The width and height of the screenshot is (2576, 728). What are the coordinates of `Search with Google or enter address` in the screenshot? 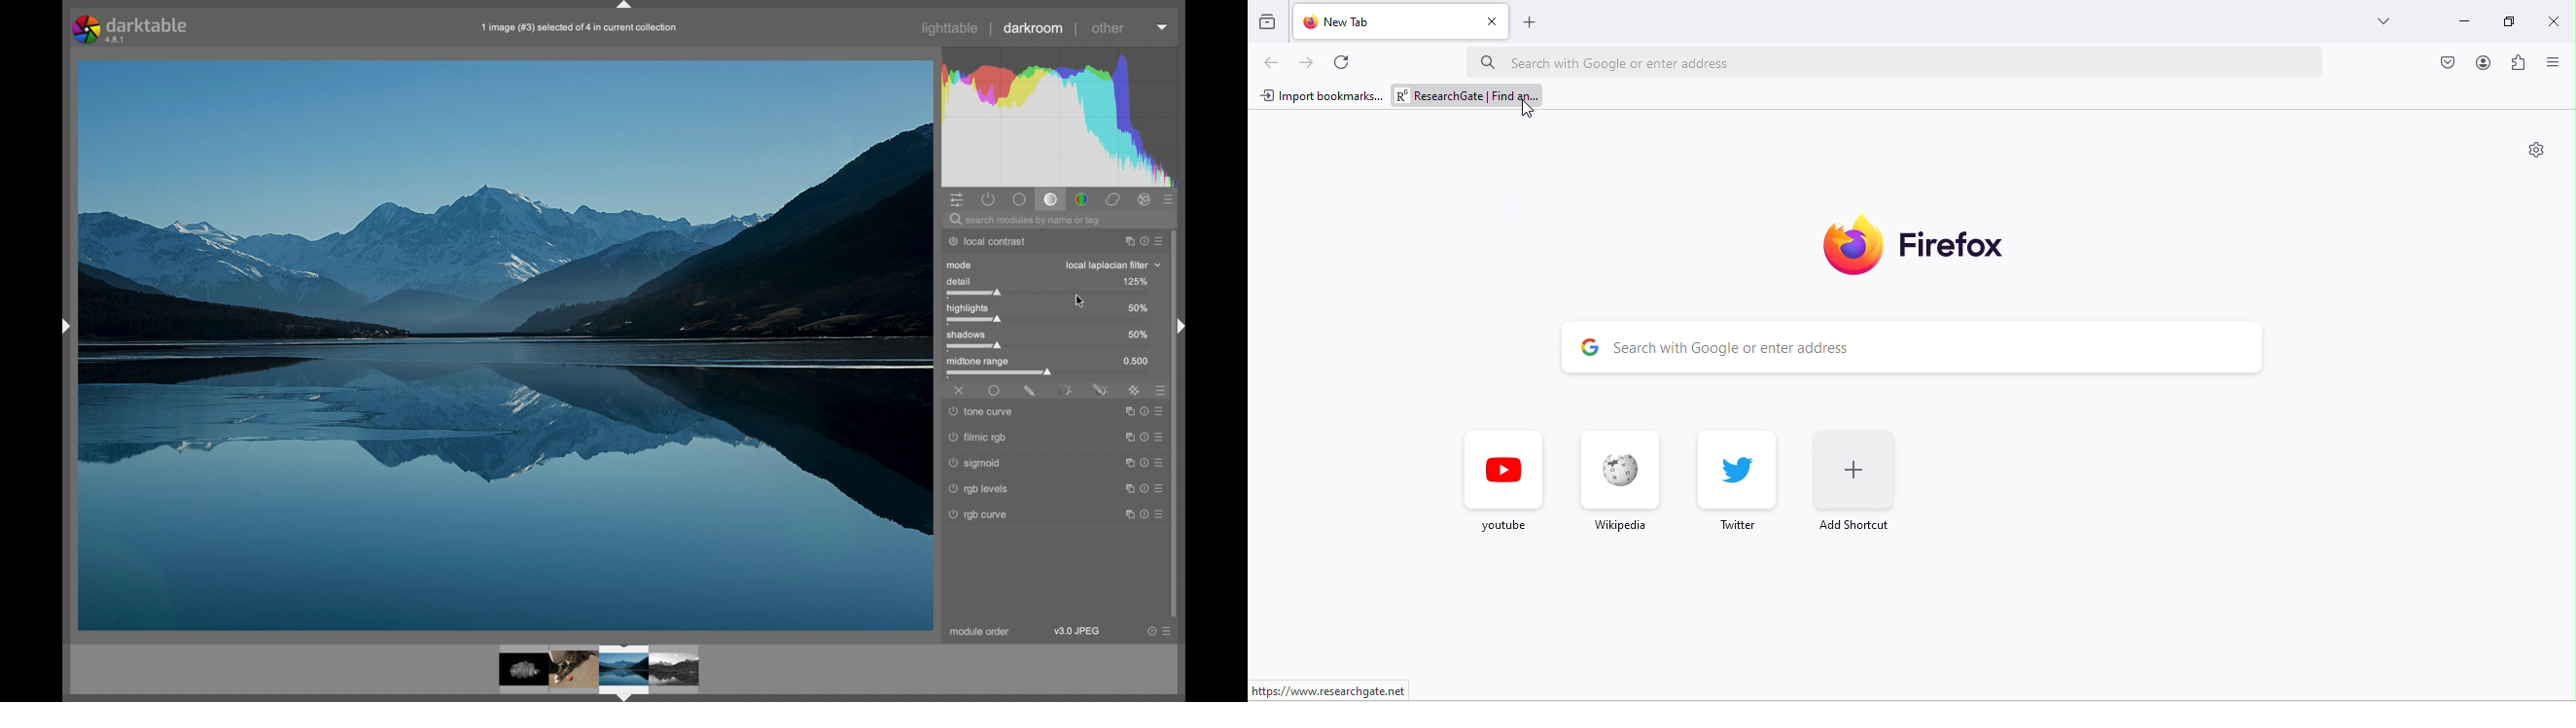 It's located at (1906, 343).